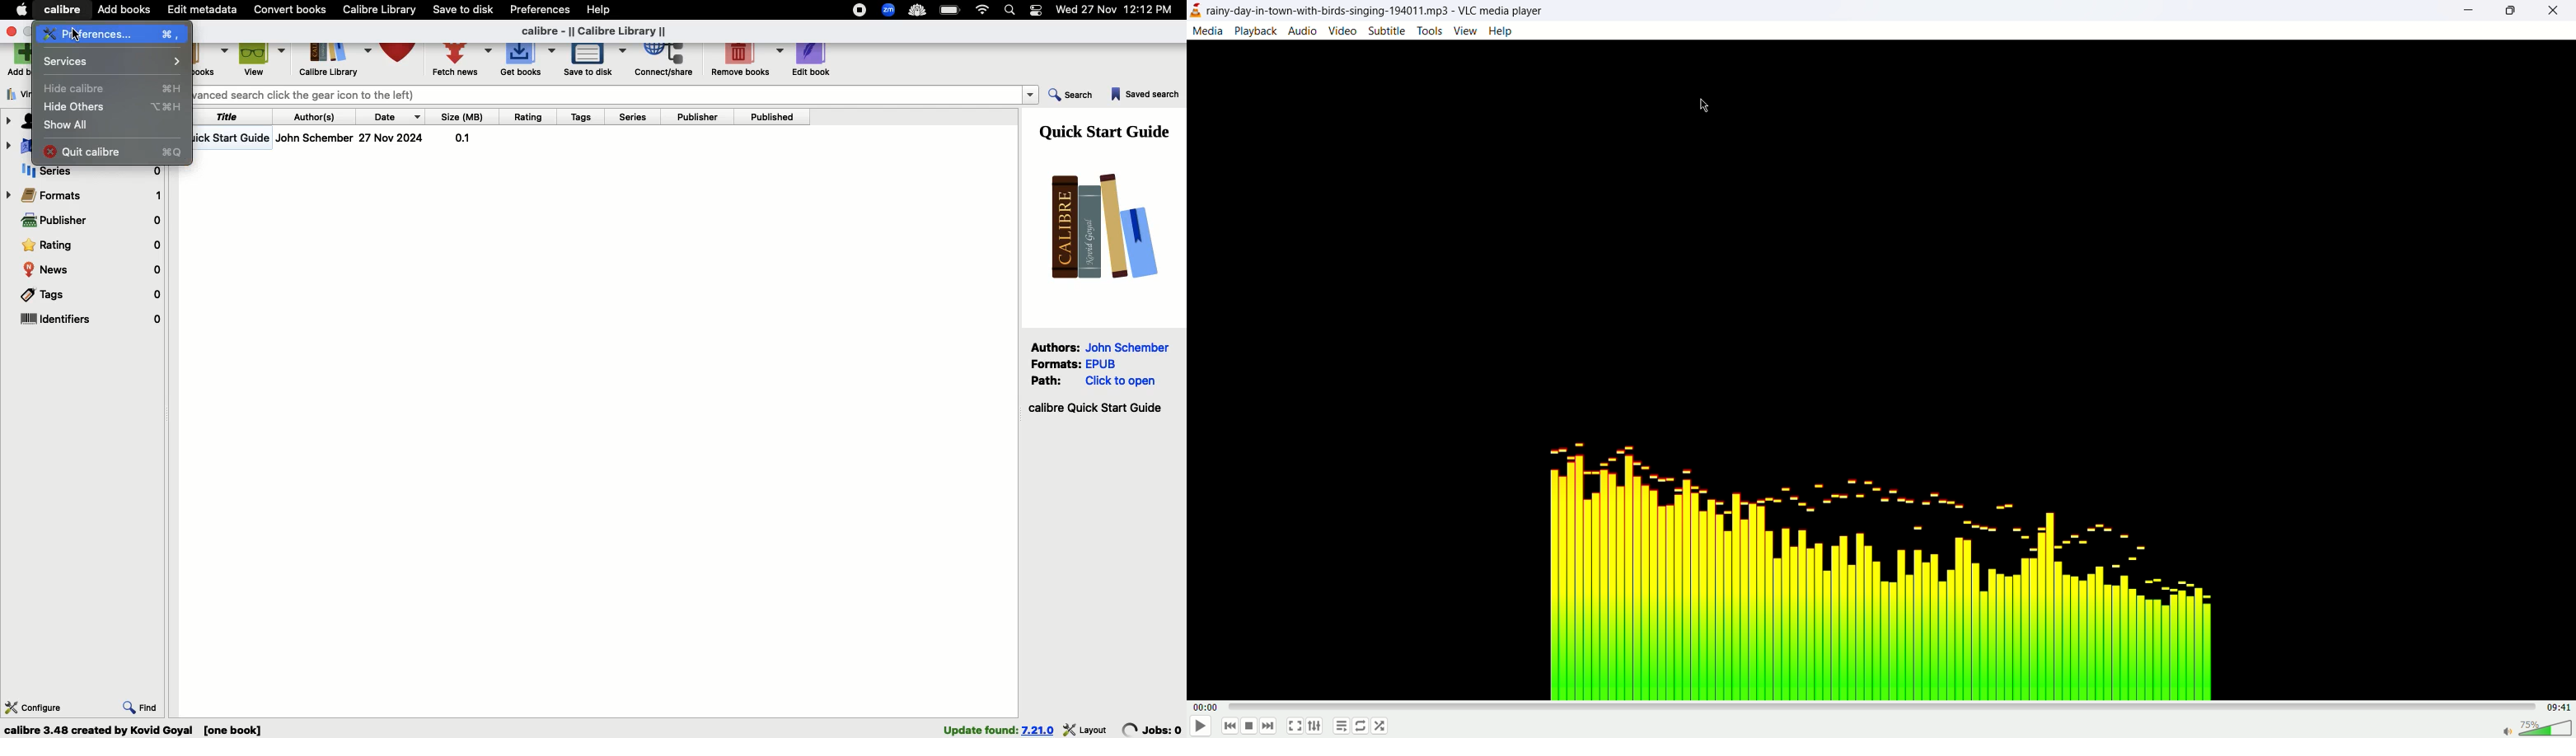 The height and width of the screenshot is (756, 2576). I want to click on News, so click(92, 270).